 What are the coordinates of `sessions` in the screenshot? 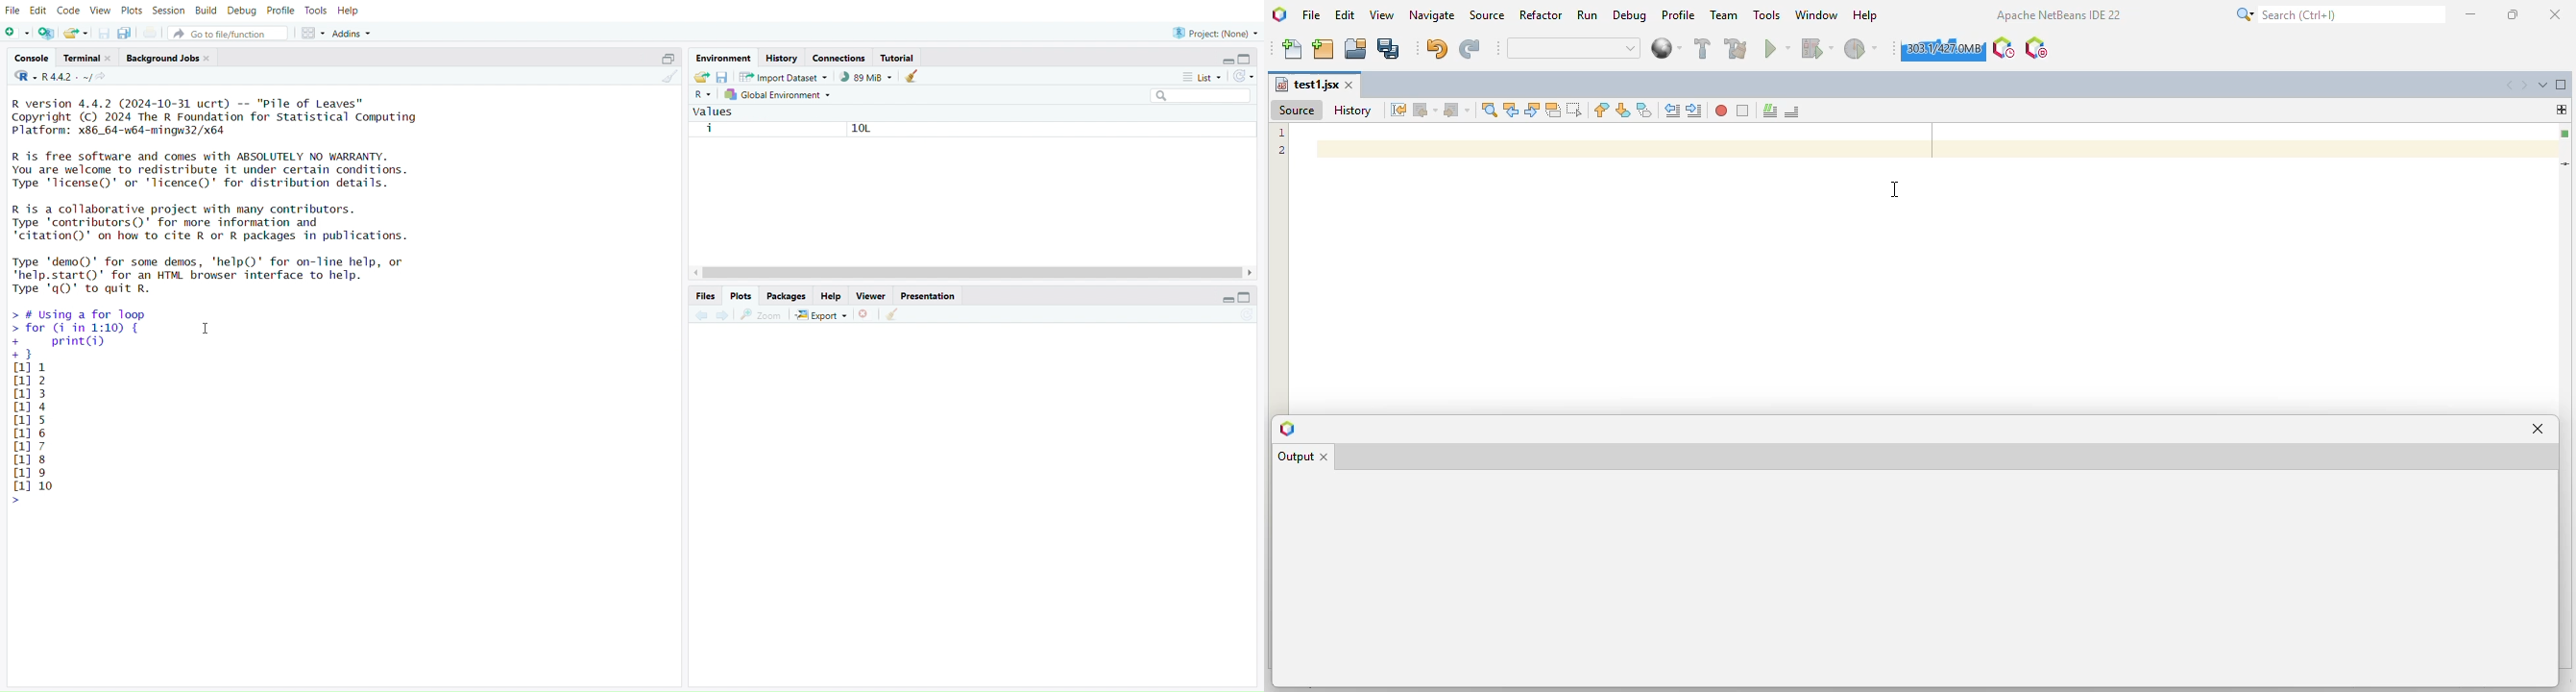 It's located at (169, 11).